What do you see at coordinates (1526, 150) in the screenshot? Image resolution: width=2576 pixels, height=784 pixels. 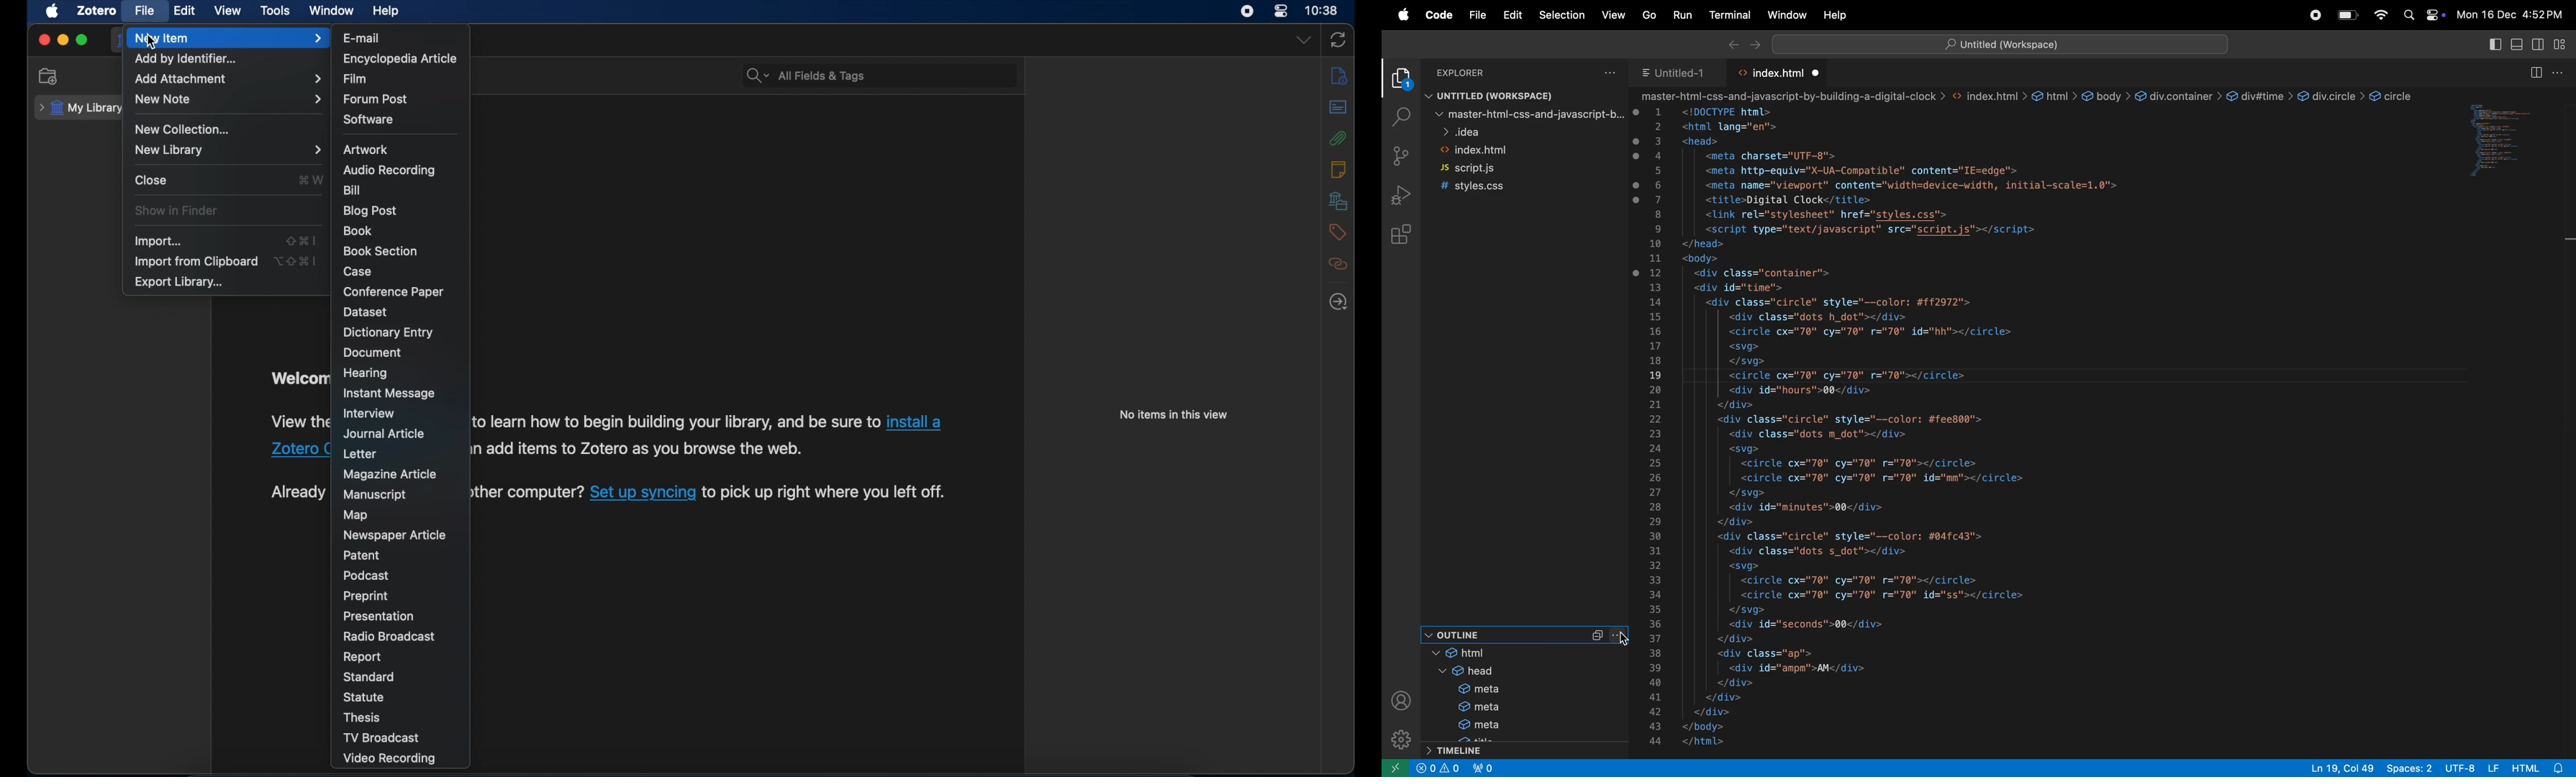 I see `indexhtml` at bounding box center [1526, 150].